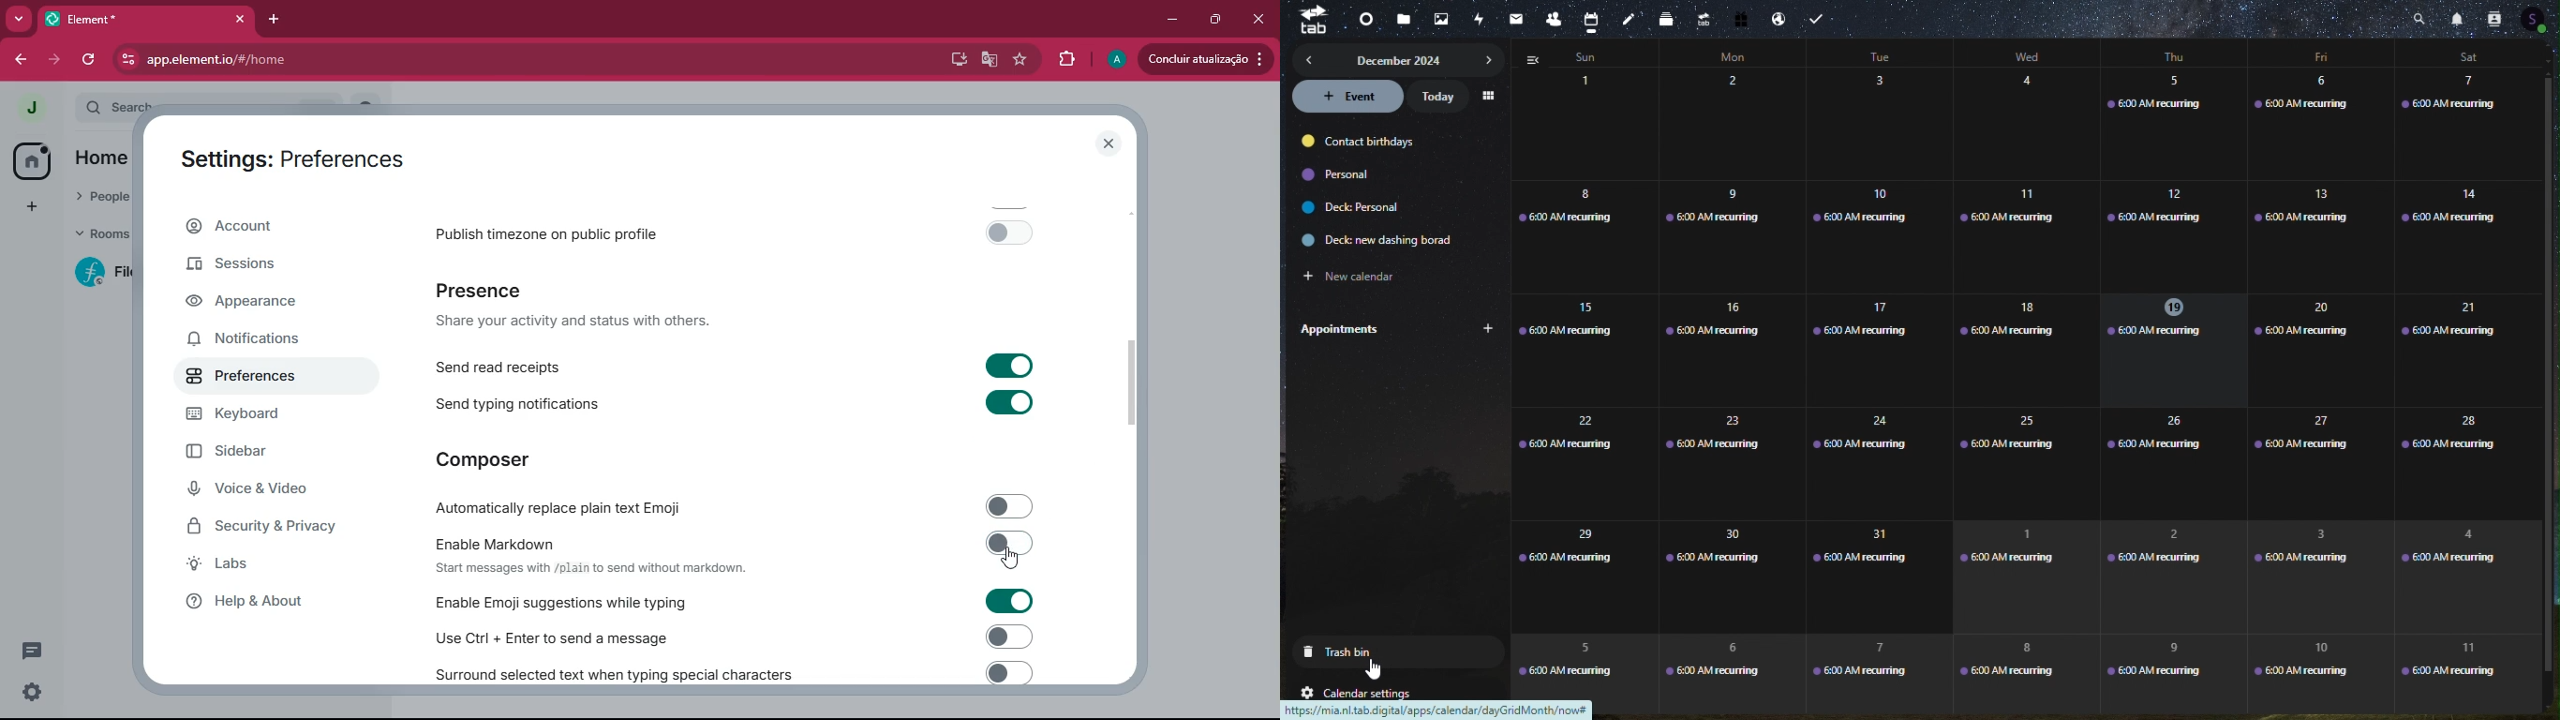  I want to click on 24, so click(1870, 460).